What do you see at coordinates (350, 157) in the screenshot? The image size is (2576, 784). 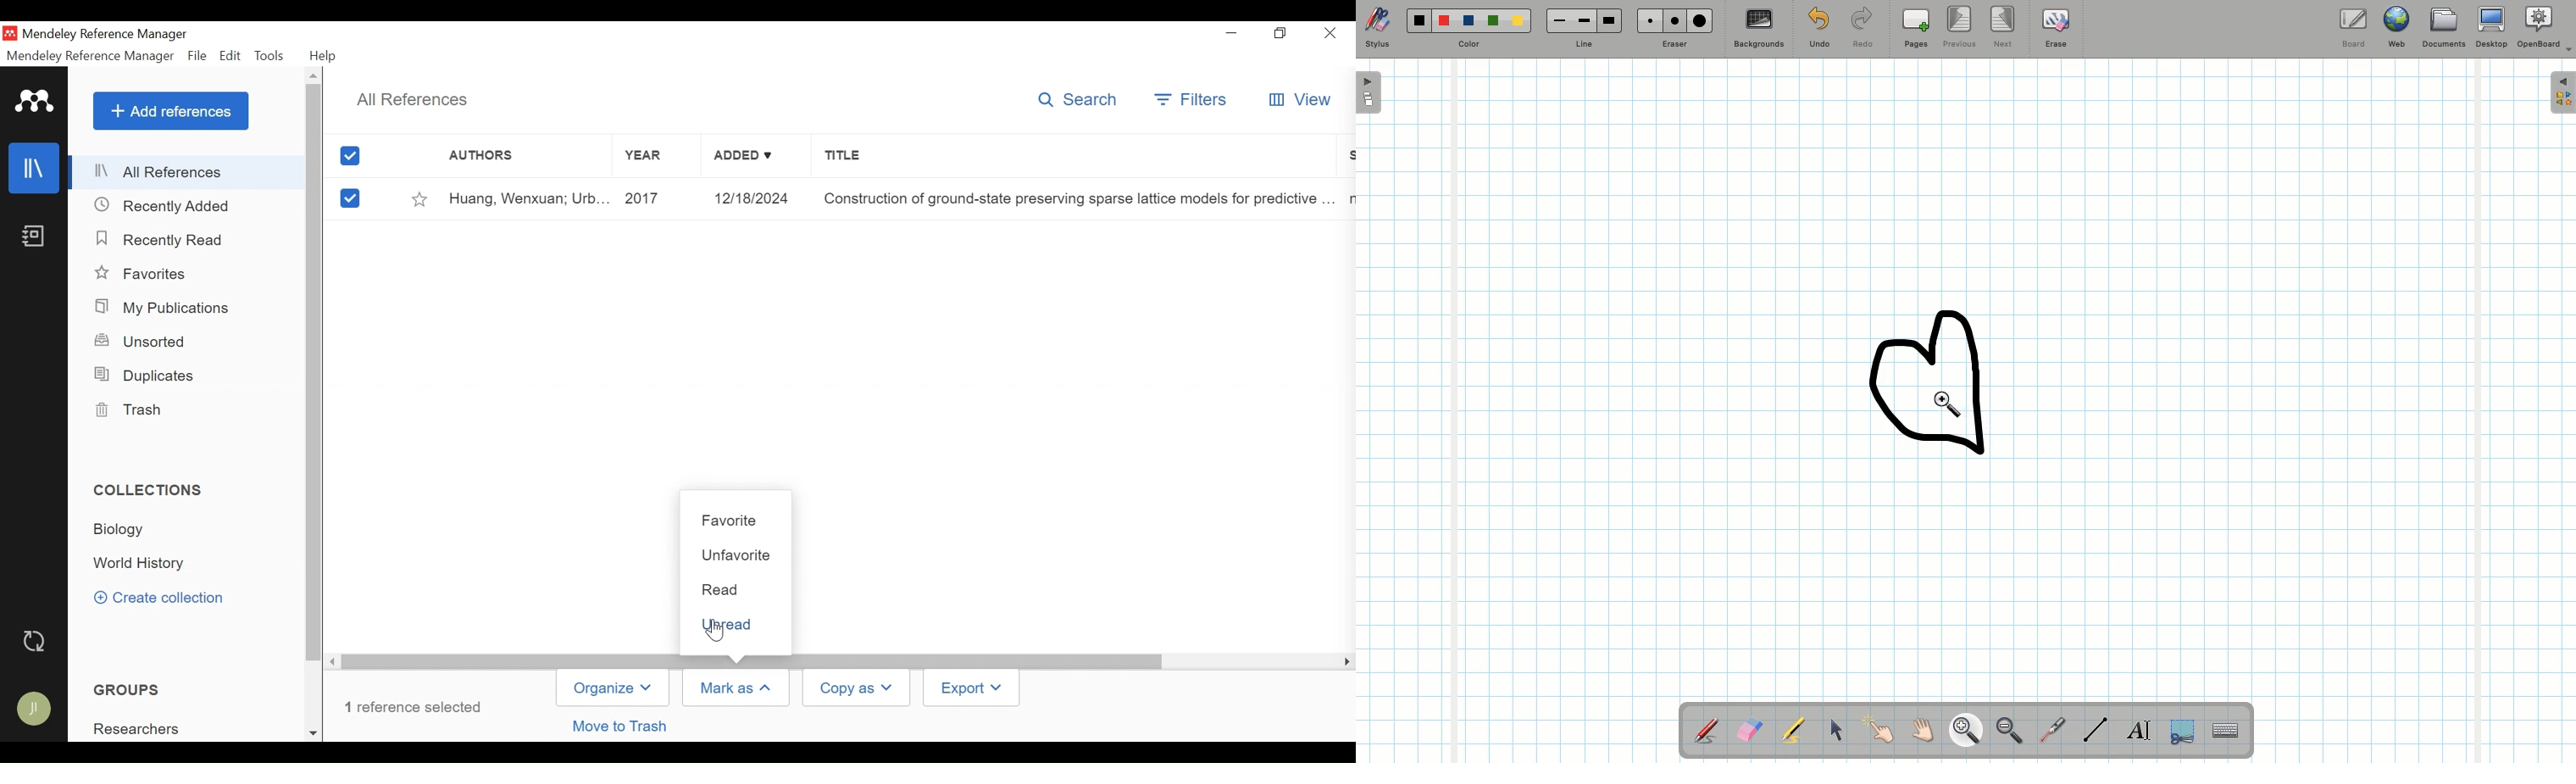 I see `(un)select all` at bounding box center [350, 157].